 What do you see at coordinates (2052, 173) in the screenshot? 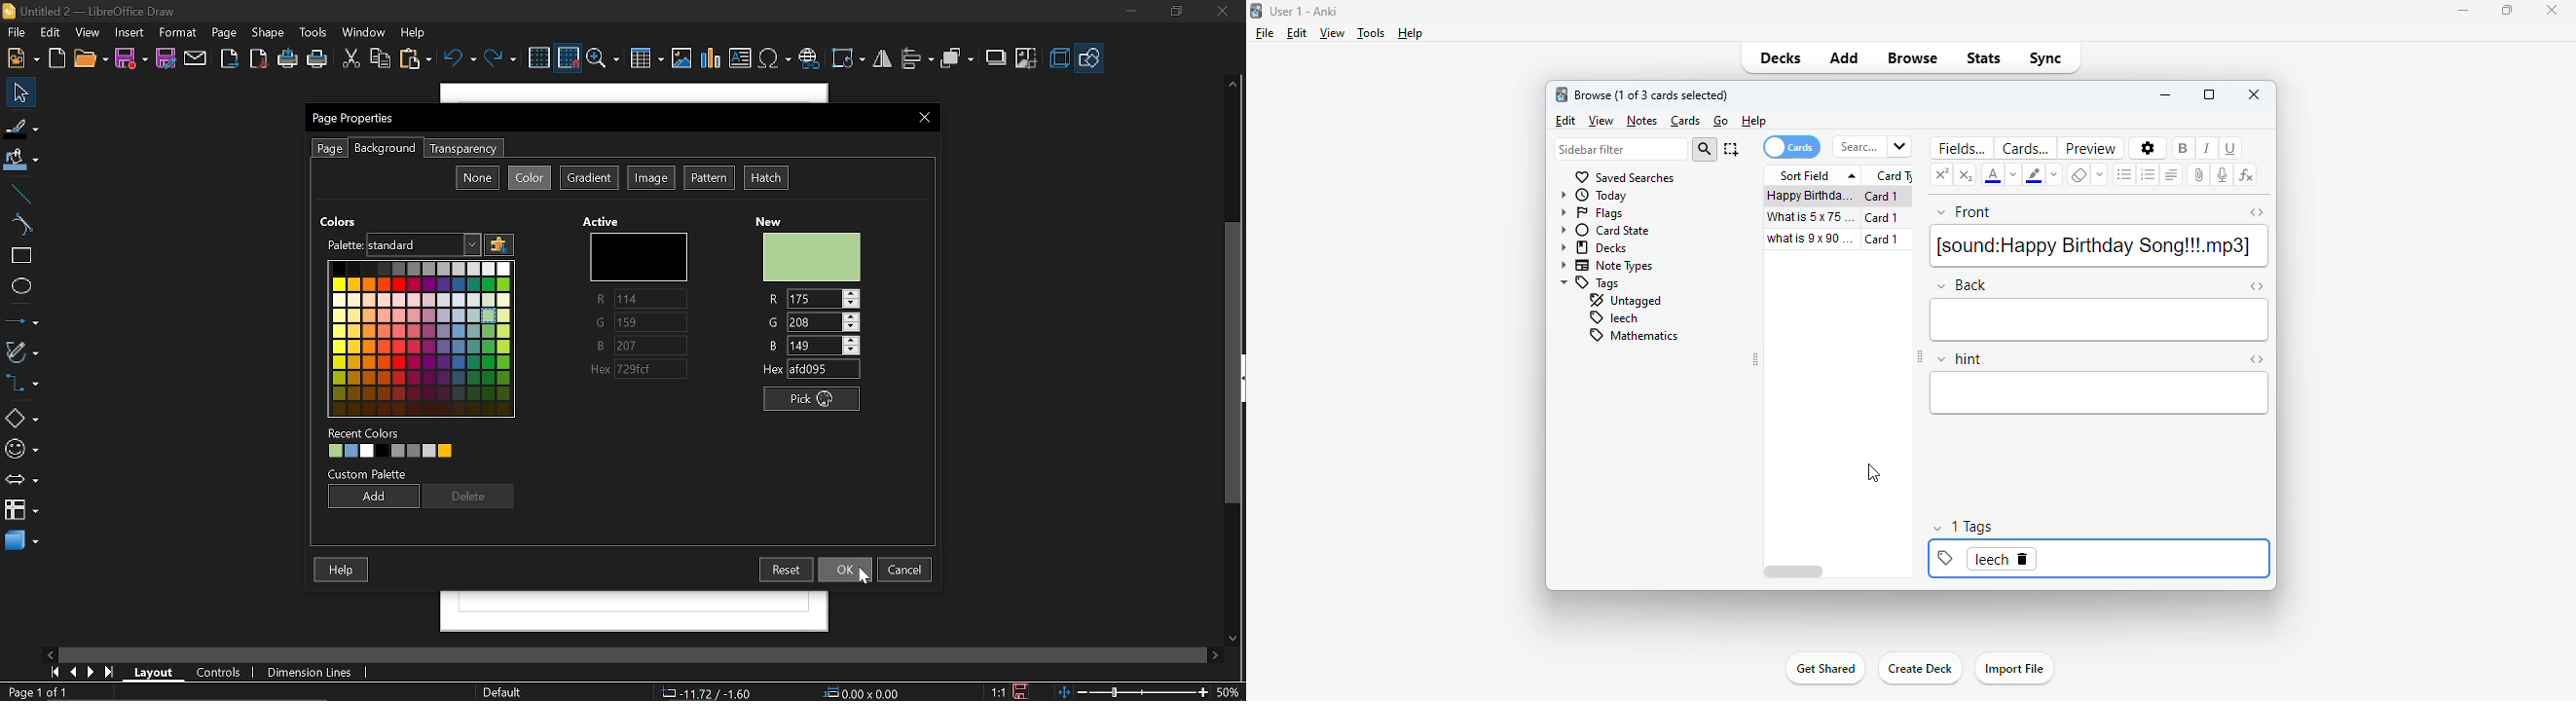
I see `change color` at bounding box center [2052, 173].